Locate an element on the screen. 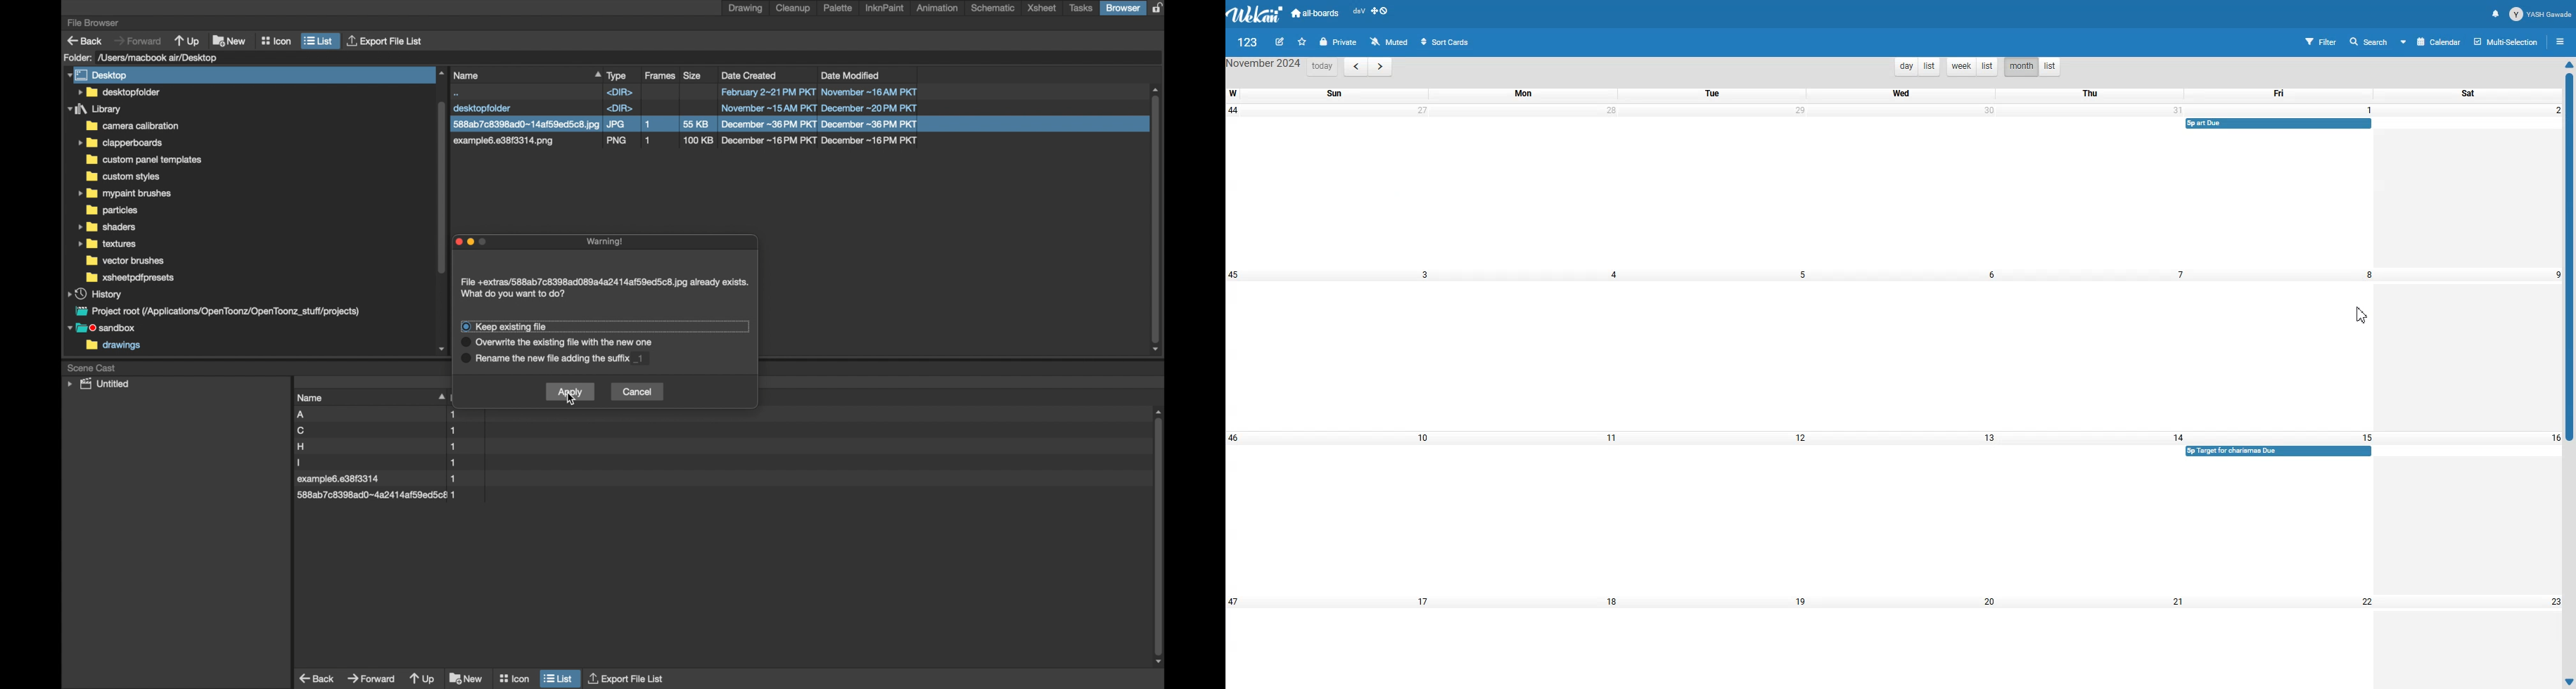 The height and width of the screenshot is (700, 2576). Private is located at coordinates (1338, 42).